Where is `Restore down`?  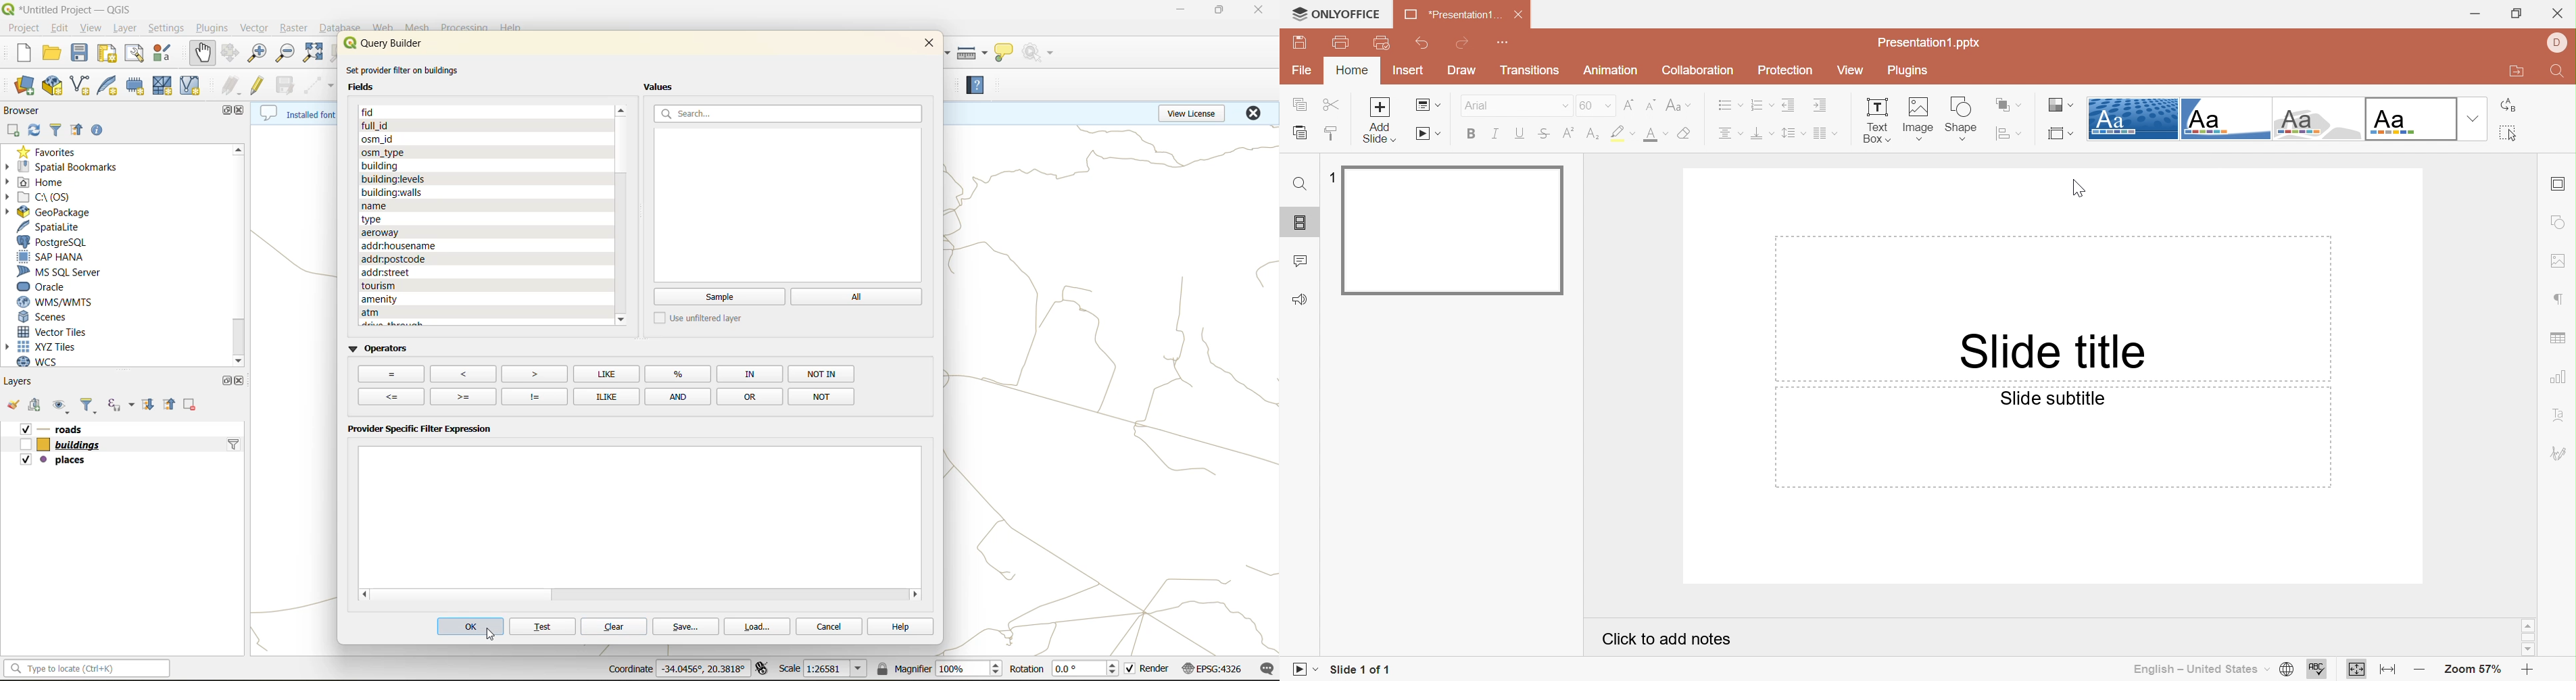
Restore down is located at coordinates (2518, 15).